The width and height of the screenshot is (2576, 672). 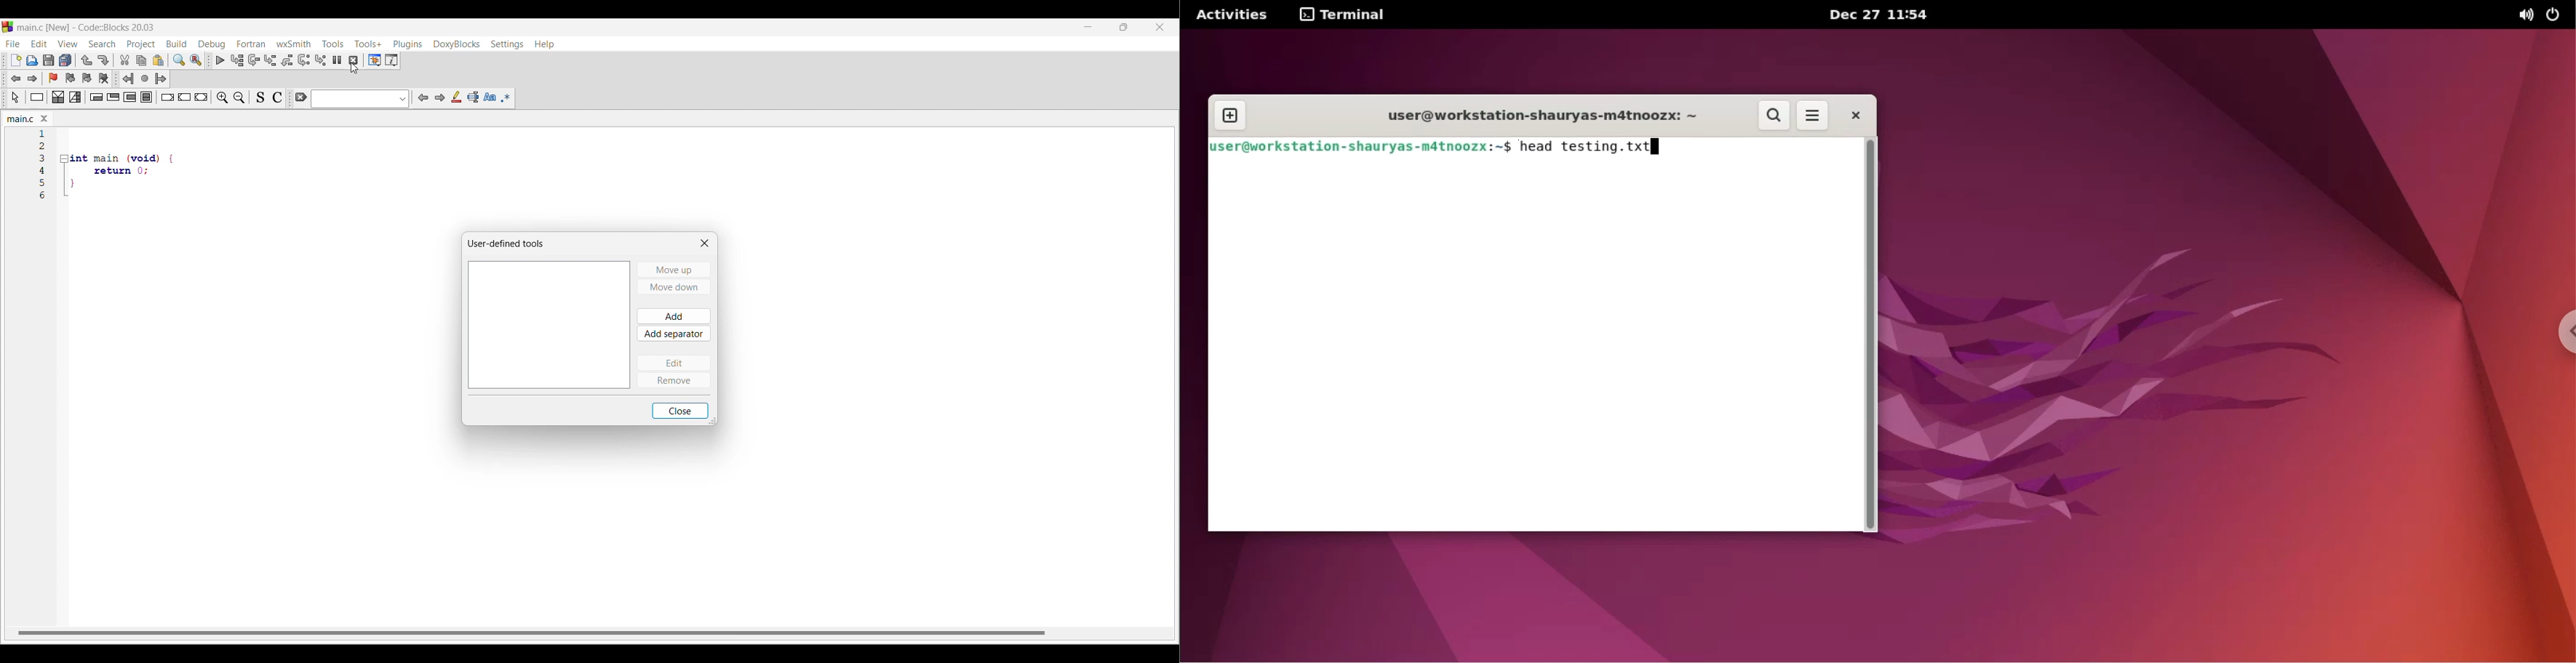 I want to click on Toggle comments, so click(x=277, y=99).